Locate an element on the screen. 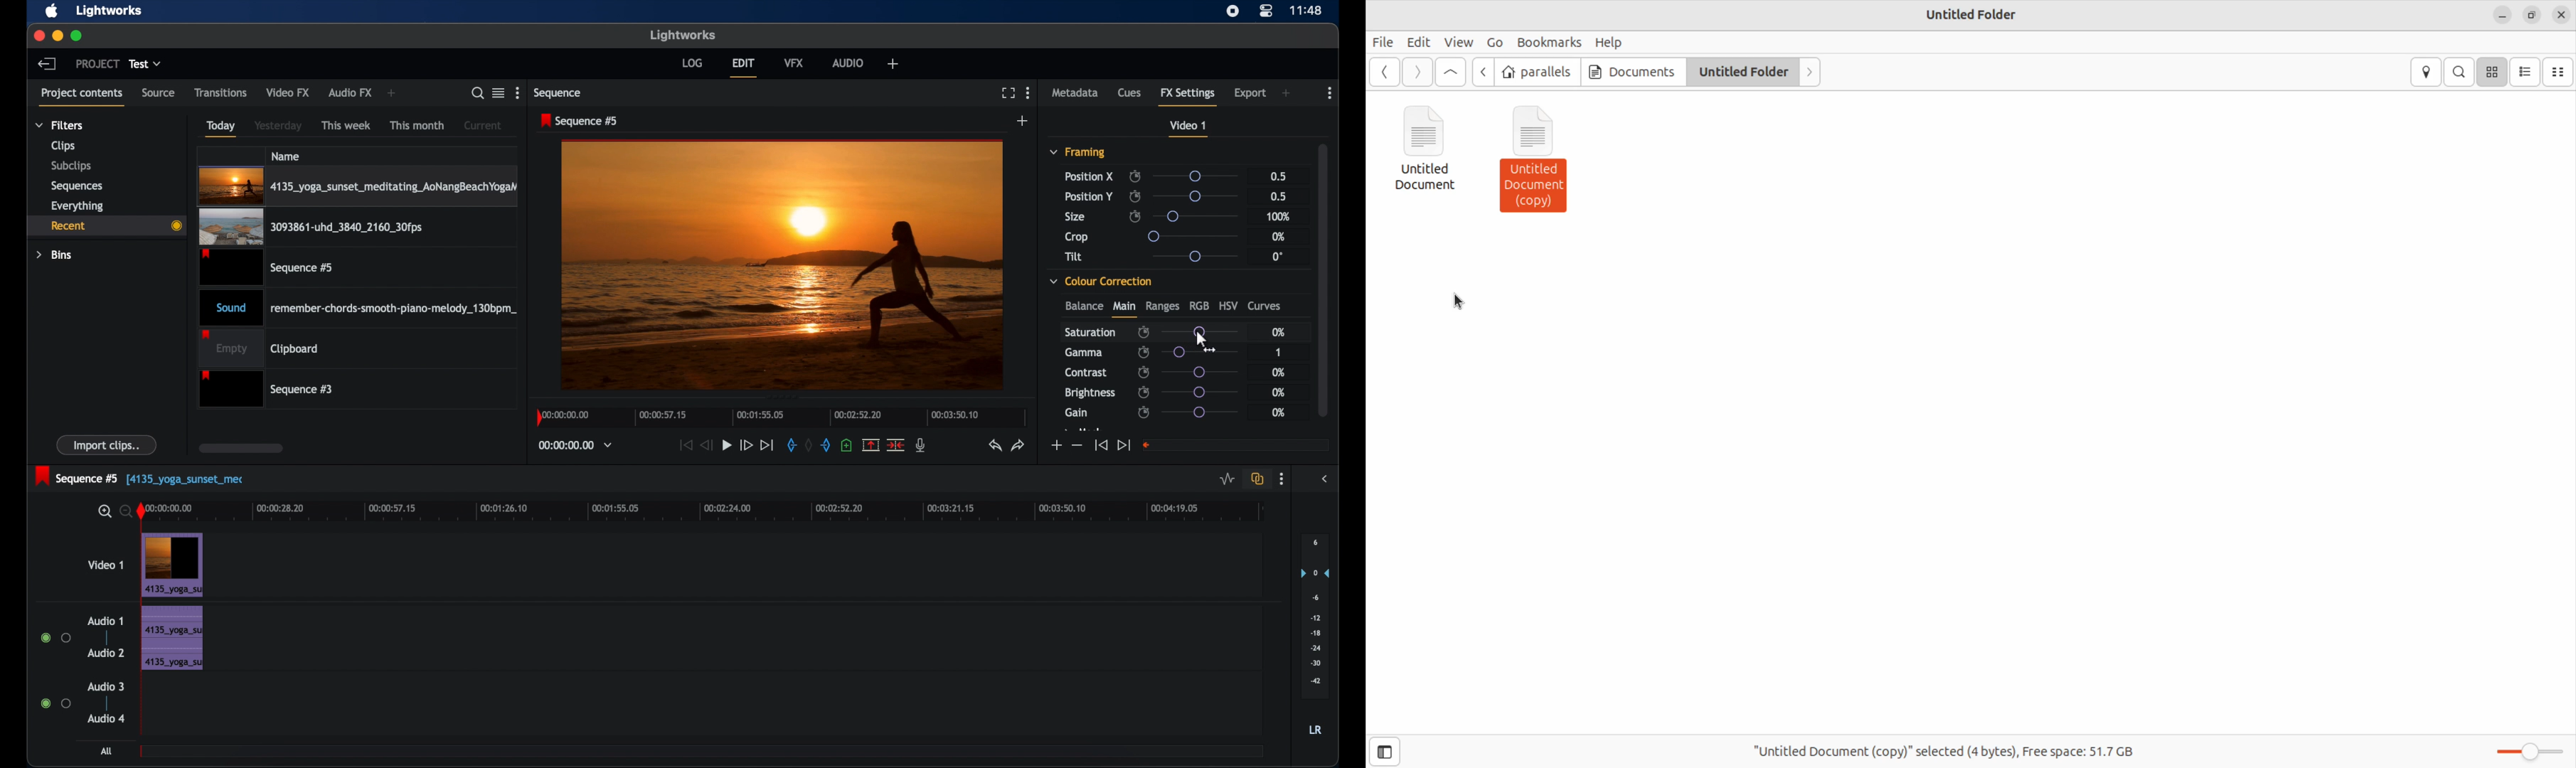 The image size is (2576, 784). audio 1 is located at coordinates (105, 621).